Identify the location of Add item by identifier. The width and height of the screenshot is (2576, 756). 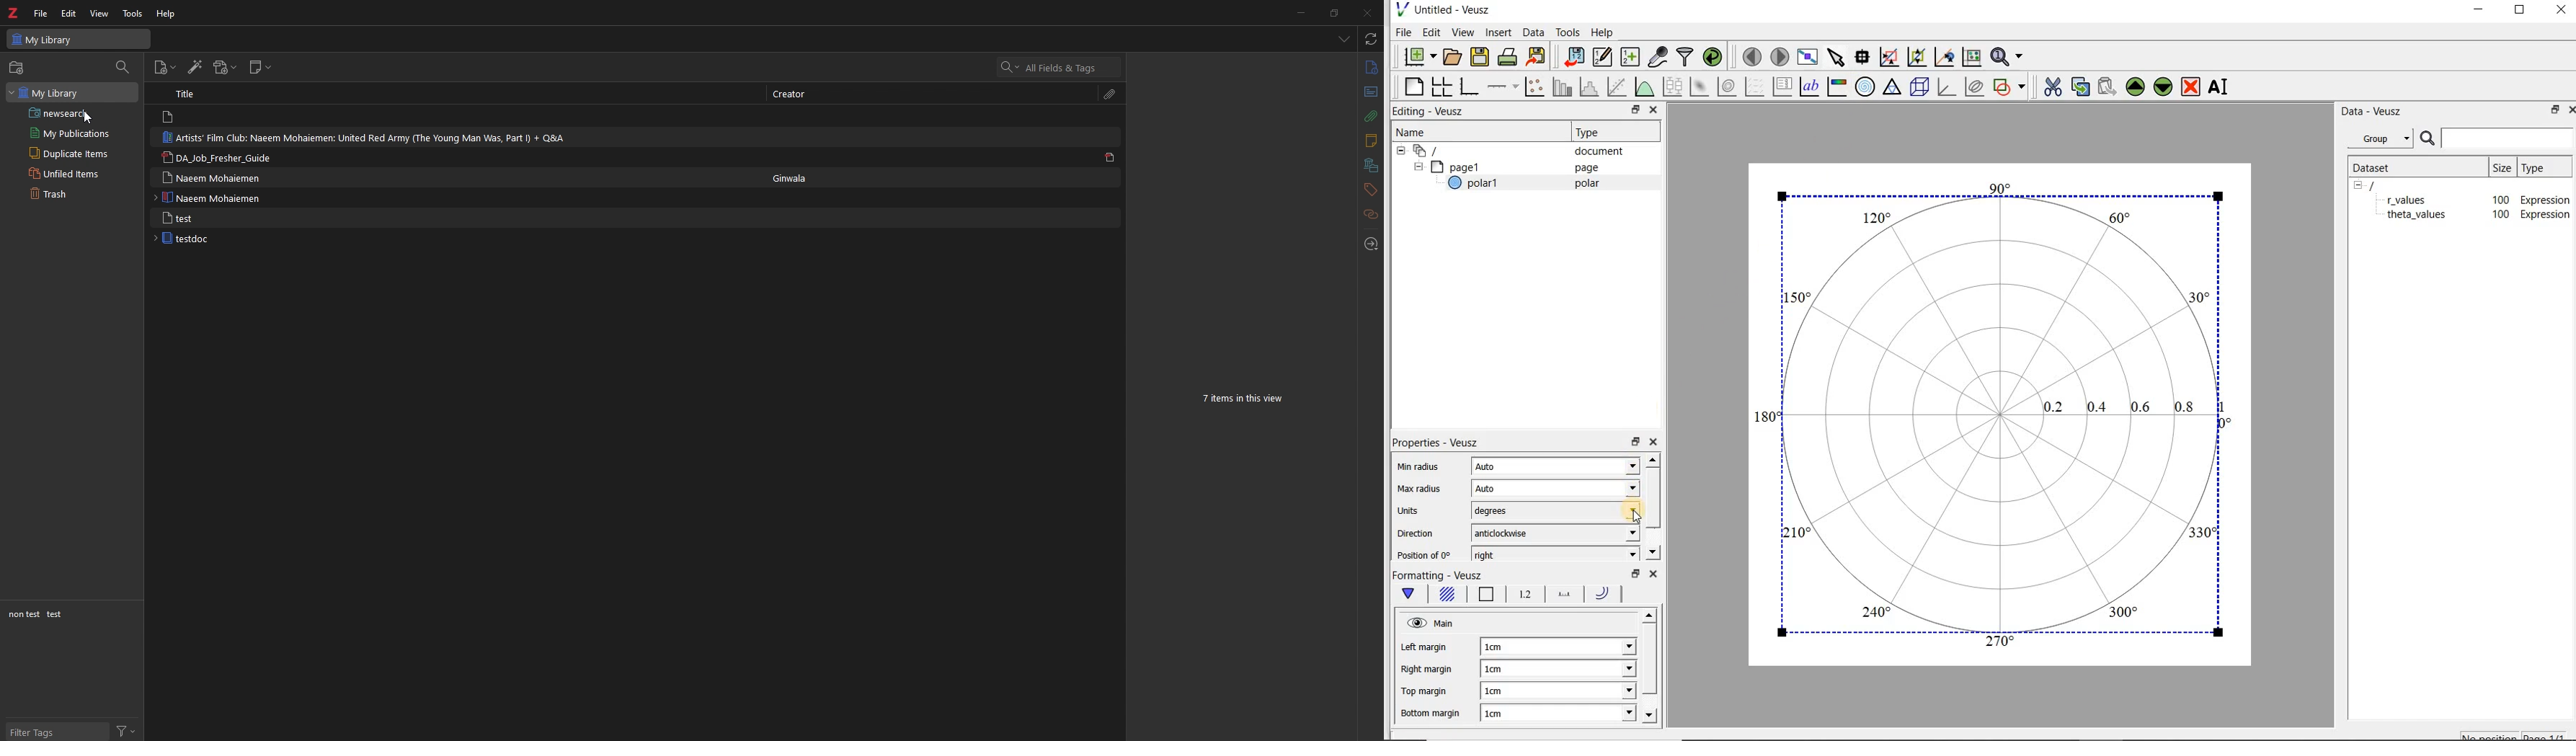
(193, 68).